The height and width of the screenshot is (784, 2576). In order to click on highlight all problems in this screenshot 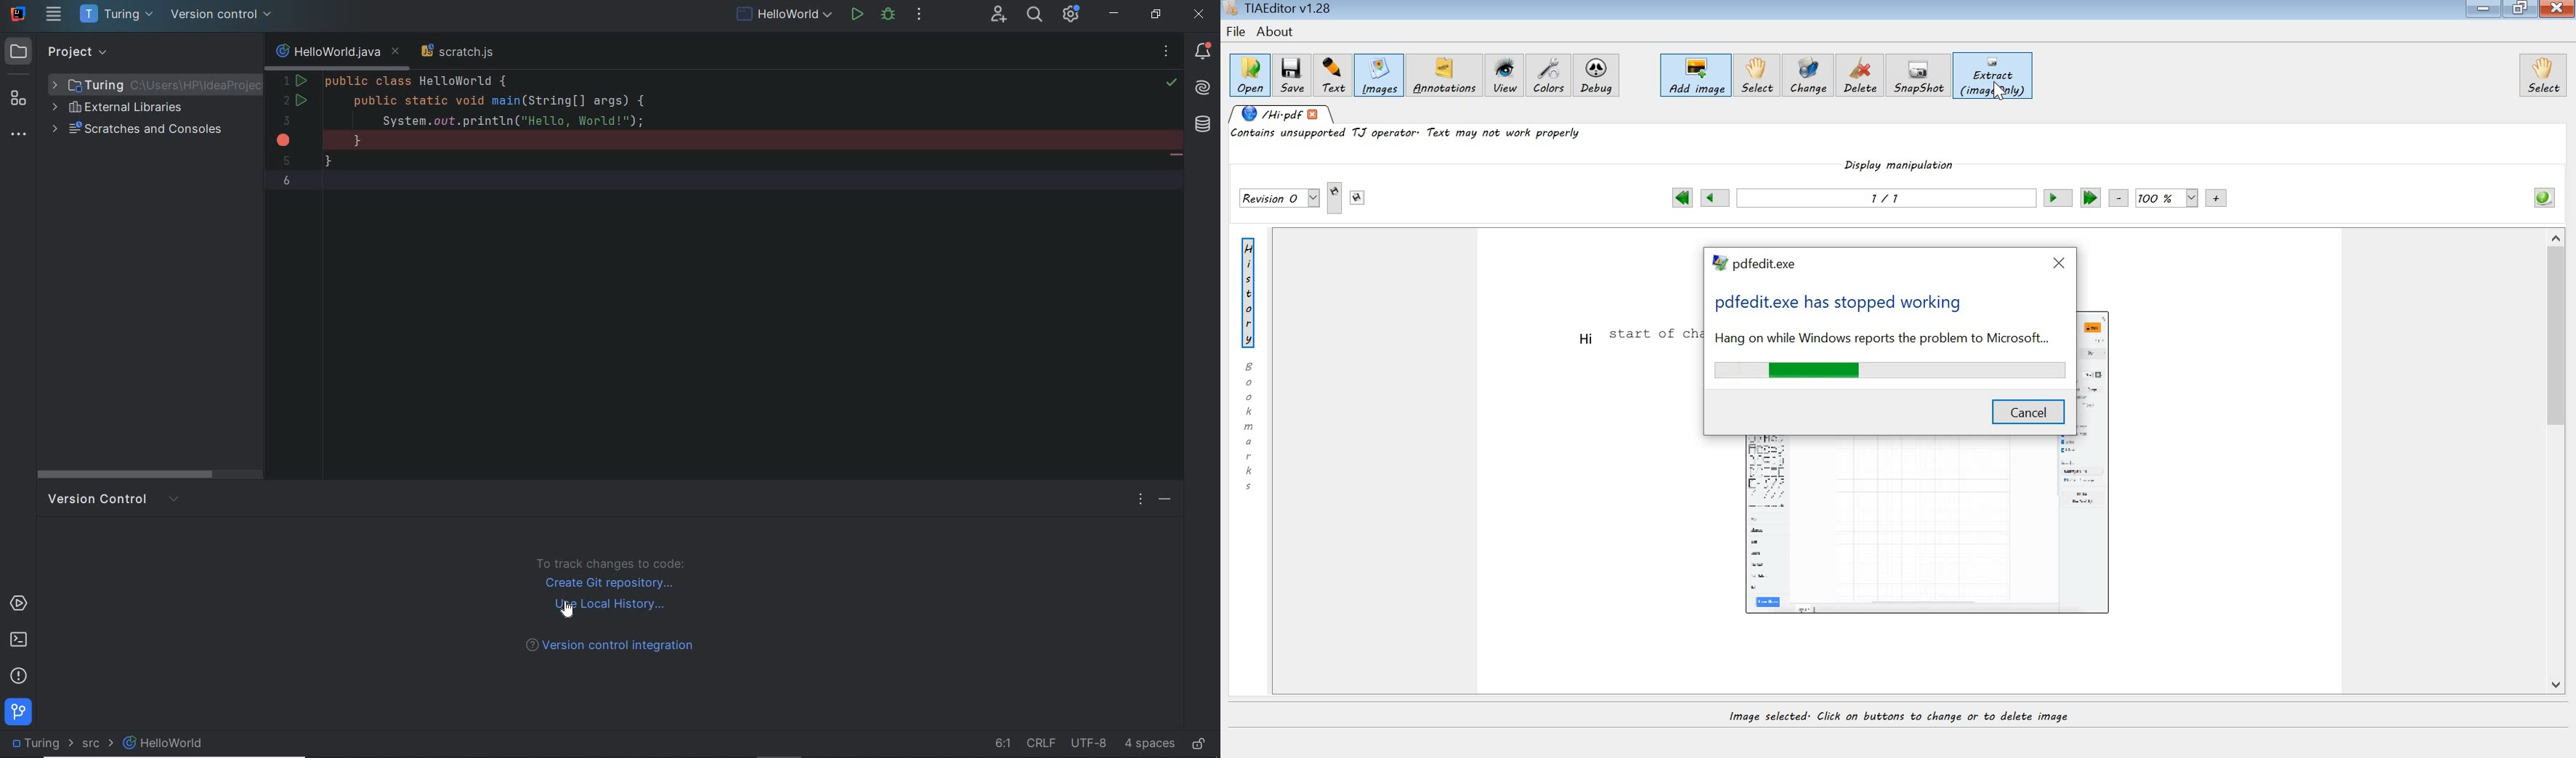, I will do `click(1170, 82)`.